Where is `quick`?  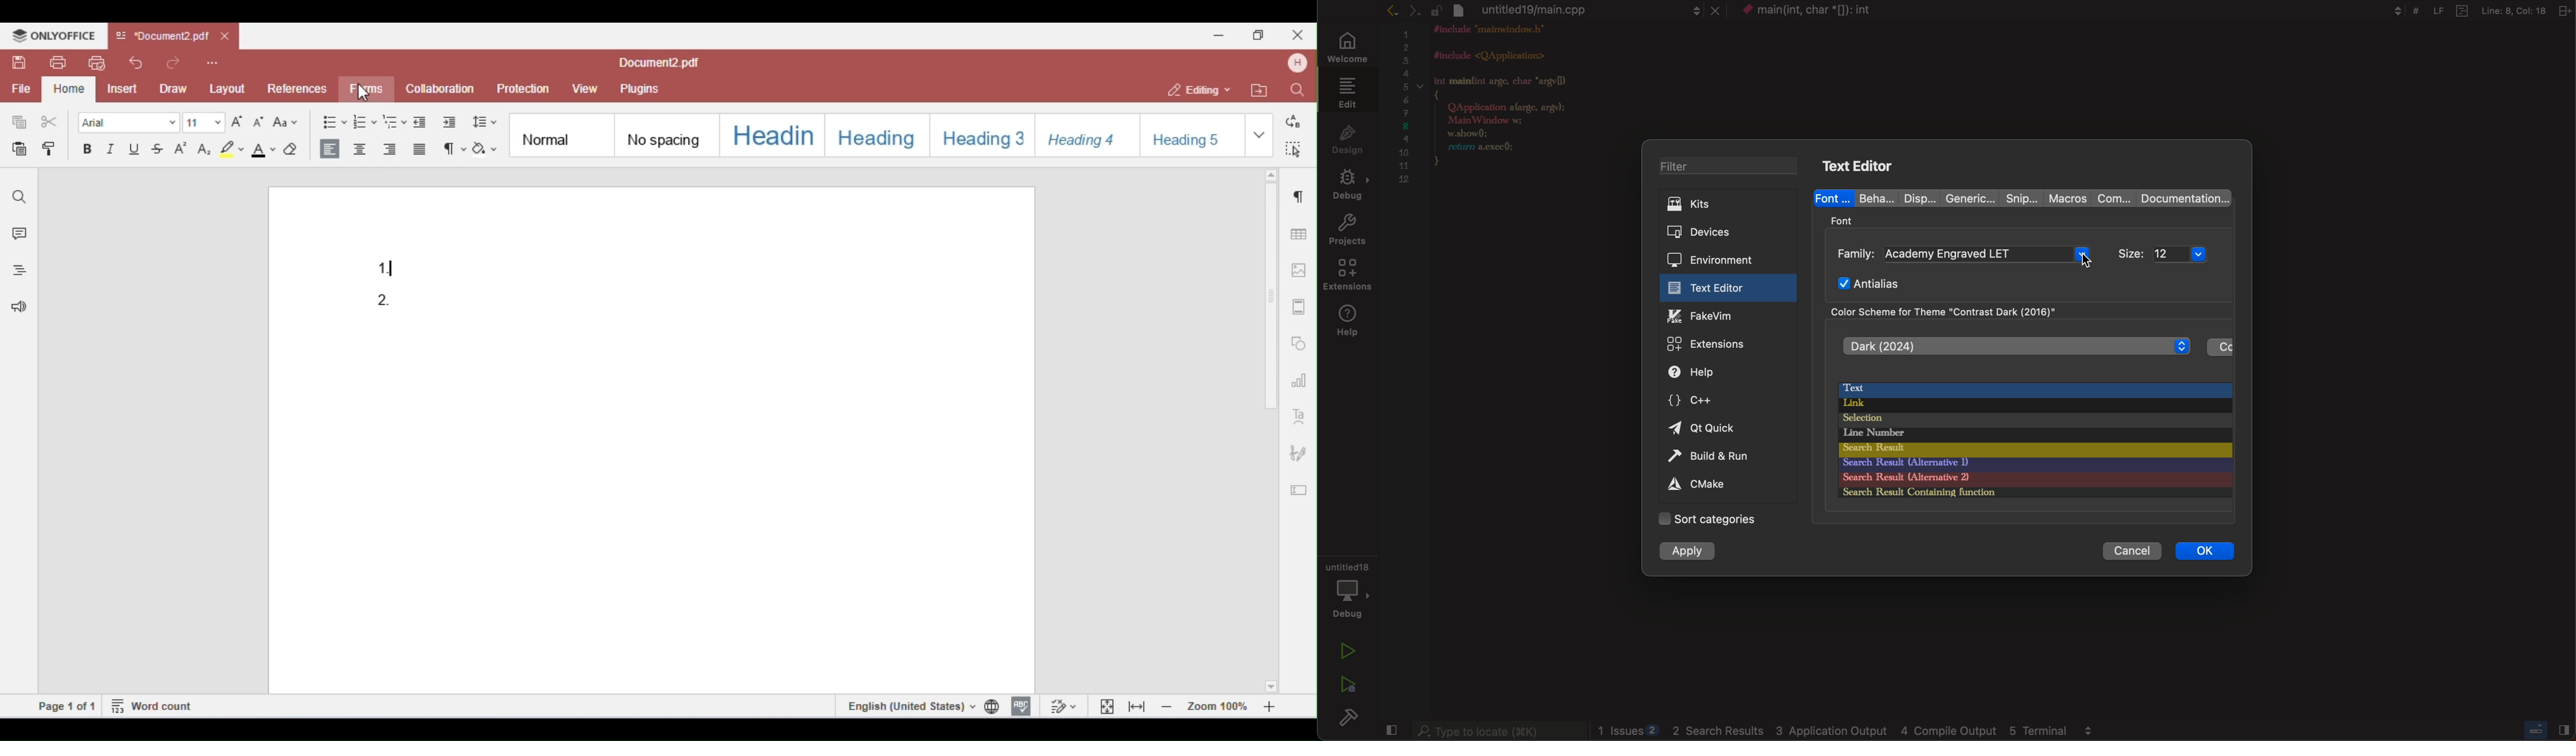 quick is located at coordinates (1706, 429).